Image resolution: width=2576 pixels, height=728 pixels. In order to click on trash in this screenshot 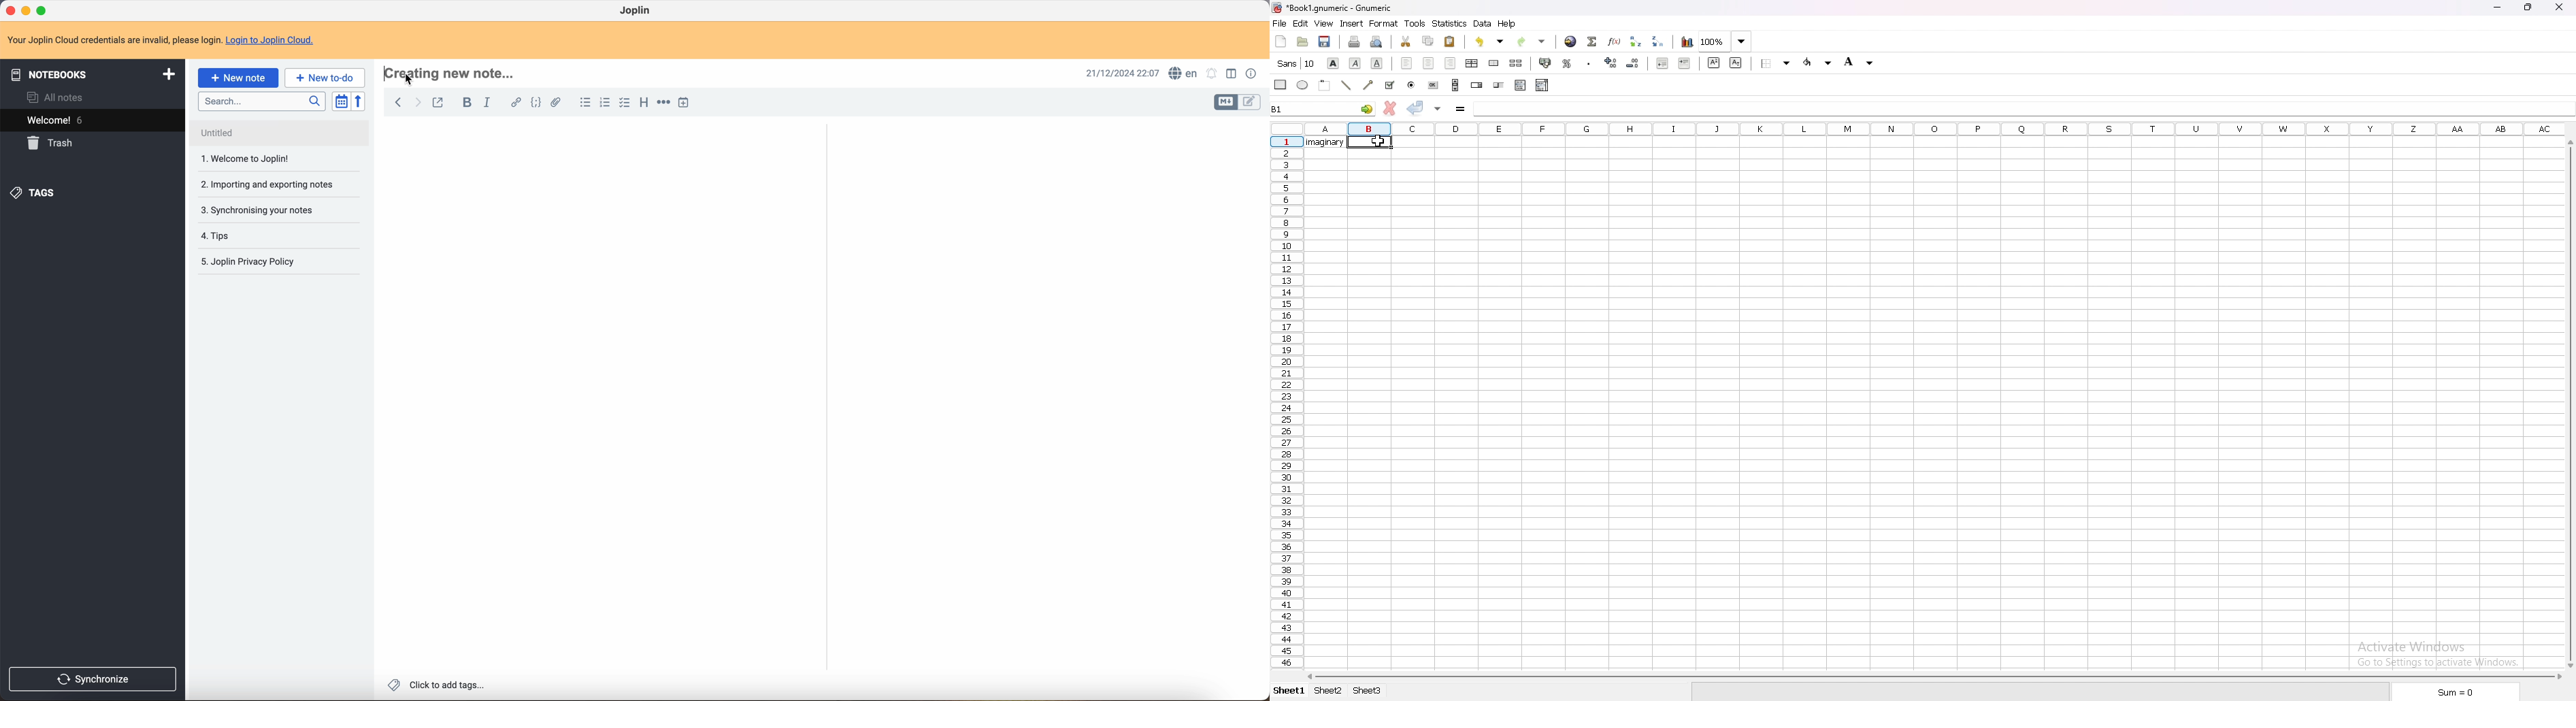, I will do `click(52, 143)`.